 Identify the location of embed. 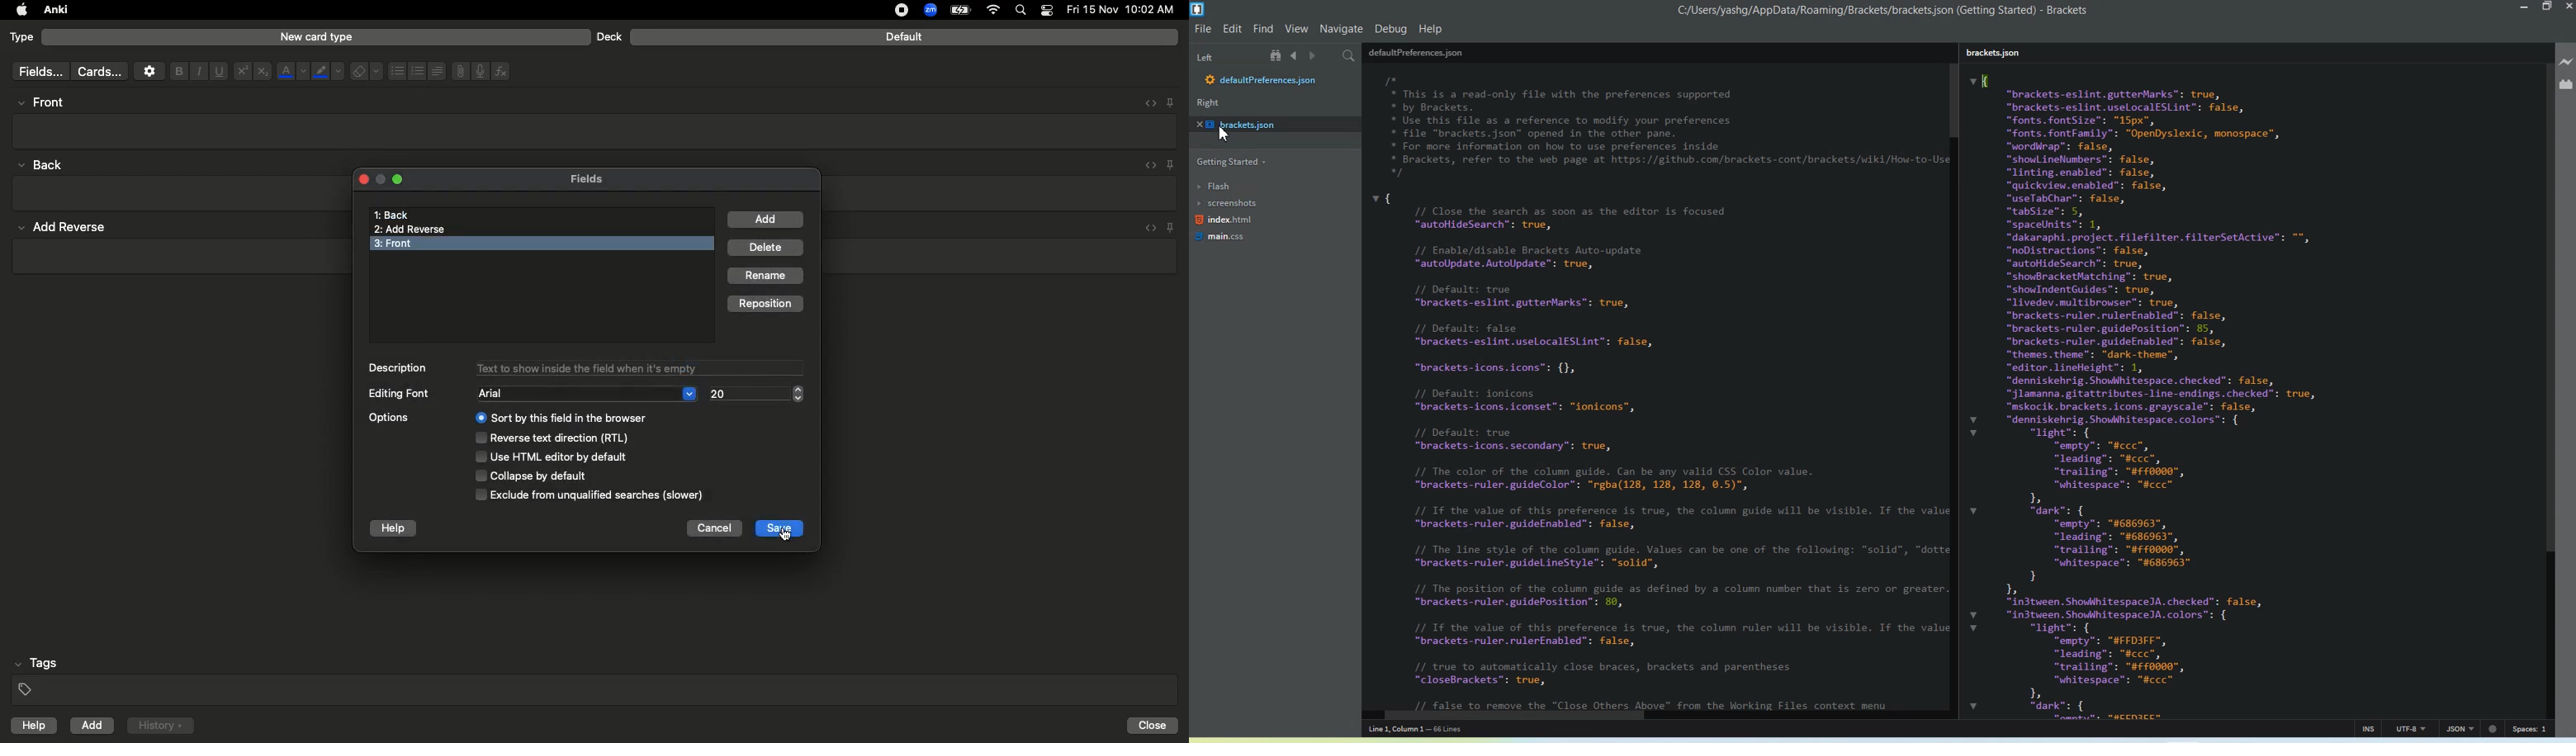
(1148, 226).